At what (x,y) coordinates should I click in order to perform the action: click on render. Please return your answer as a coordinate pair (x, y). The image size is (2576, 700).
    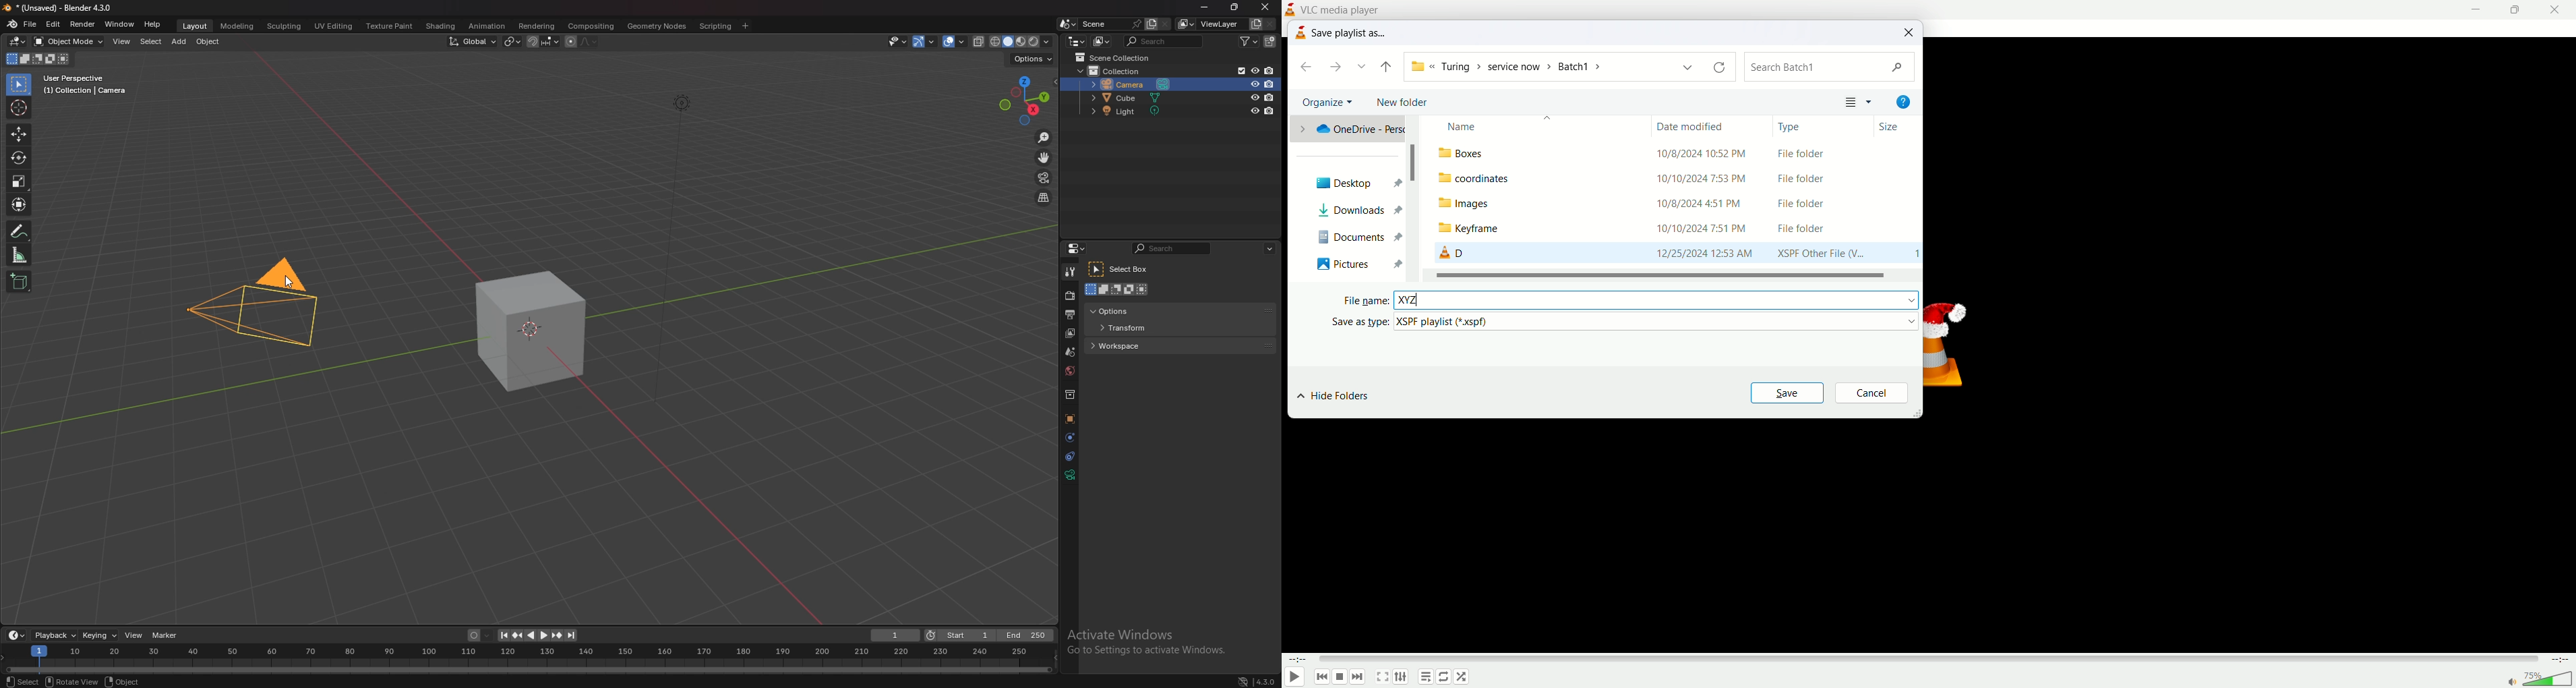
    Looking at the image, I should click on (82, 23).